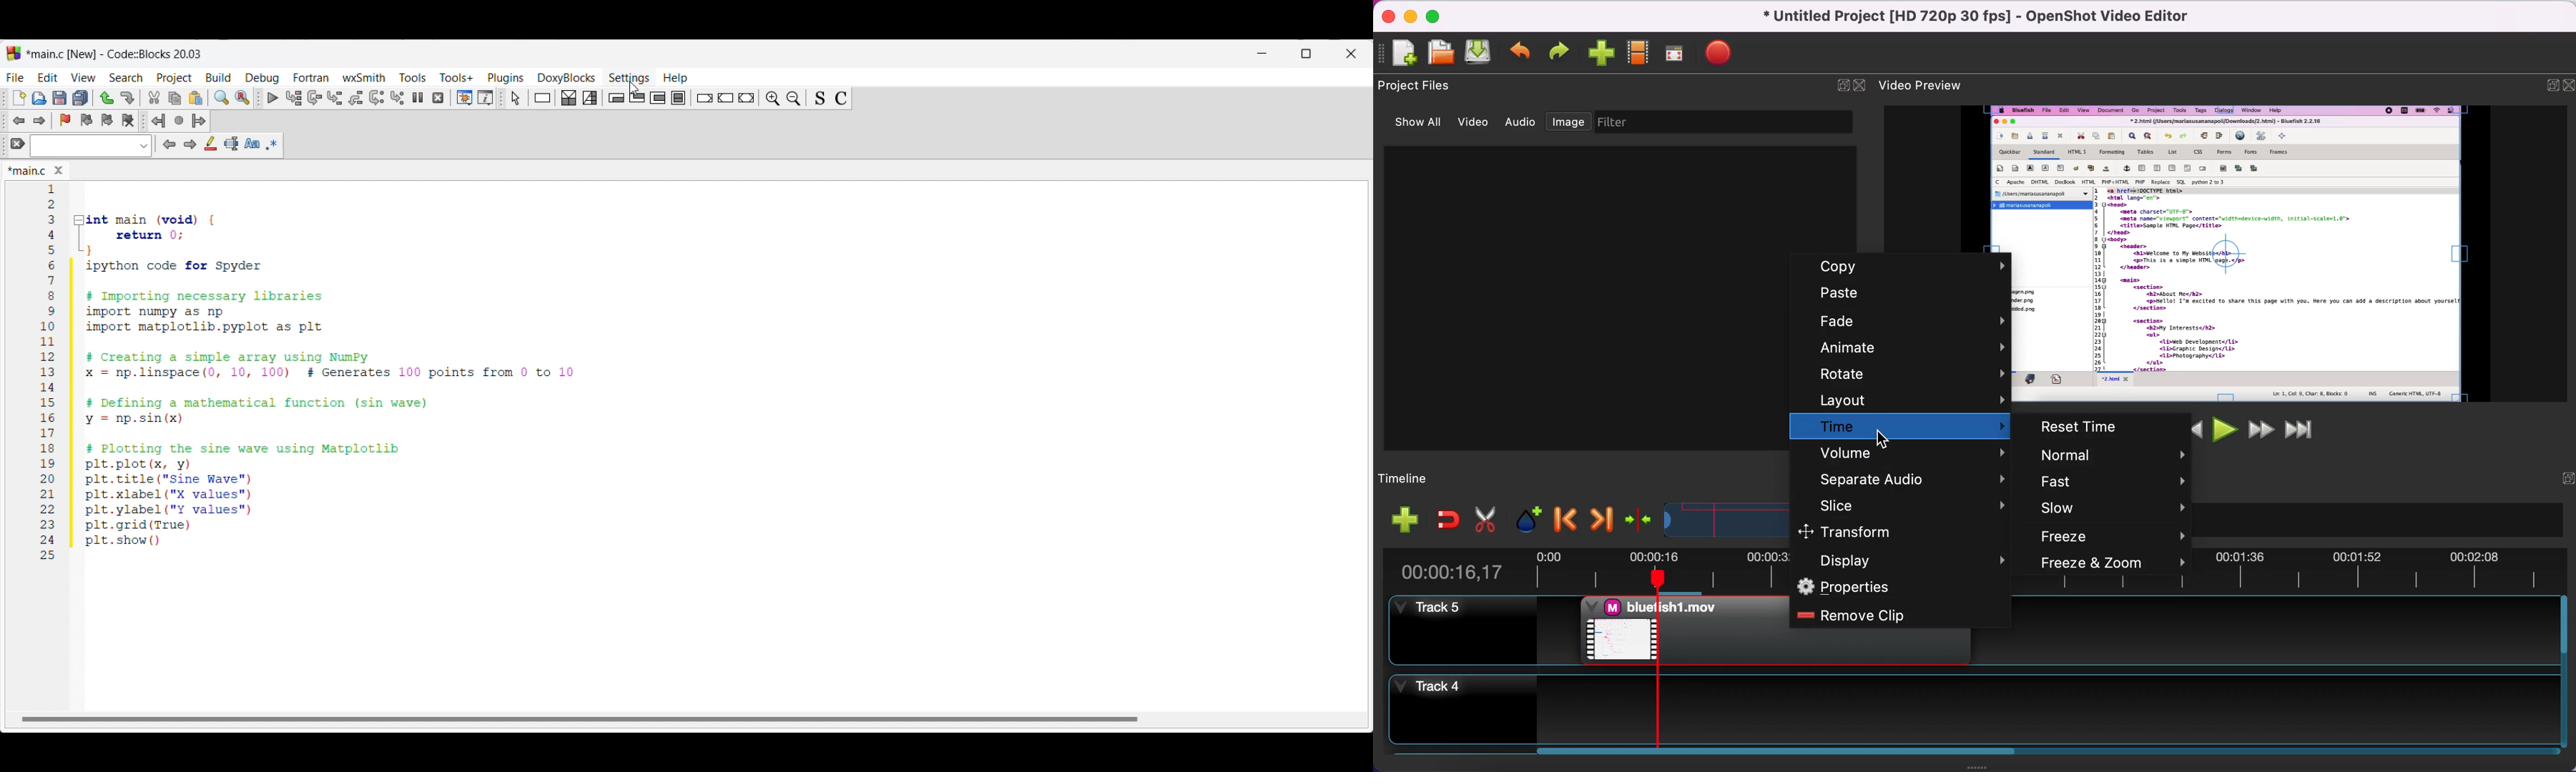  What do you see at coordinates (40, 121) in the screenshot?
I see `Toggle forward` at bounding box center [40, 121].